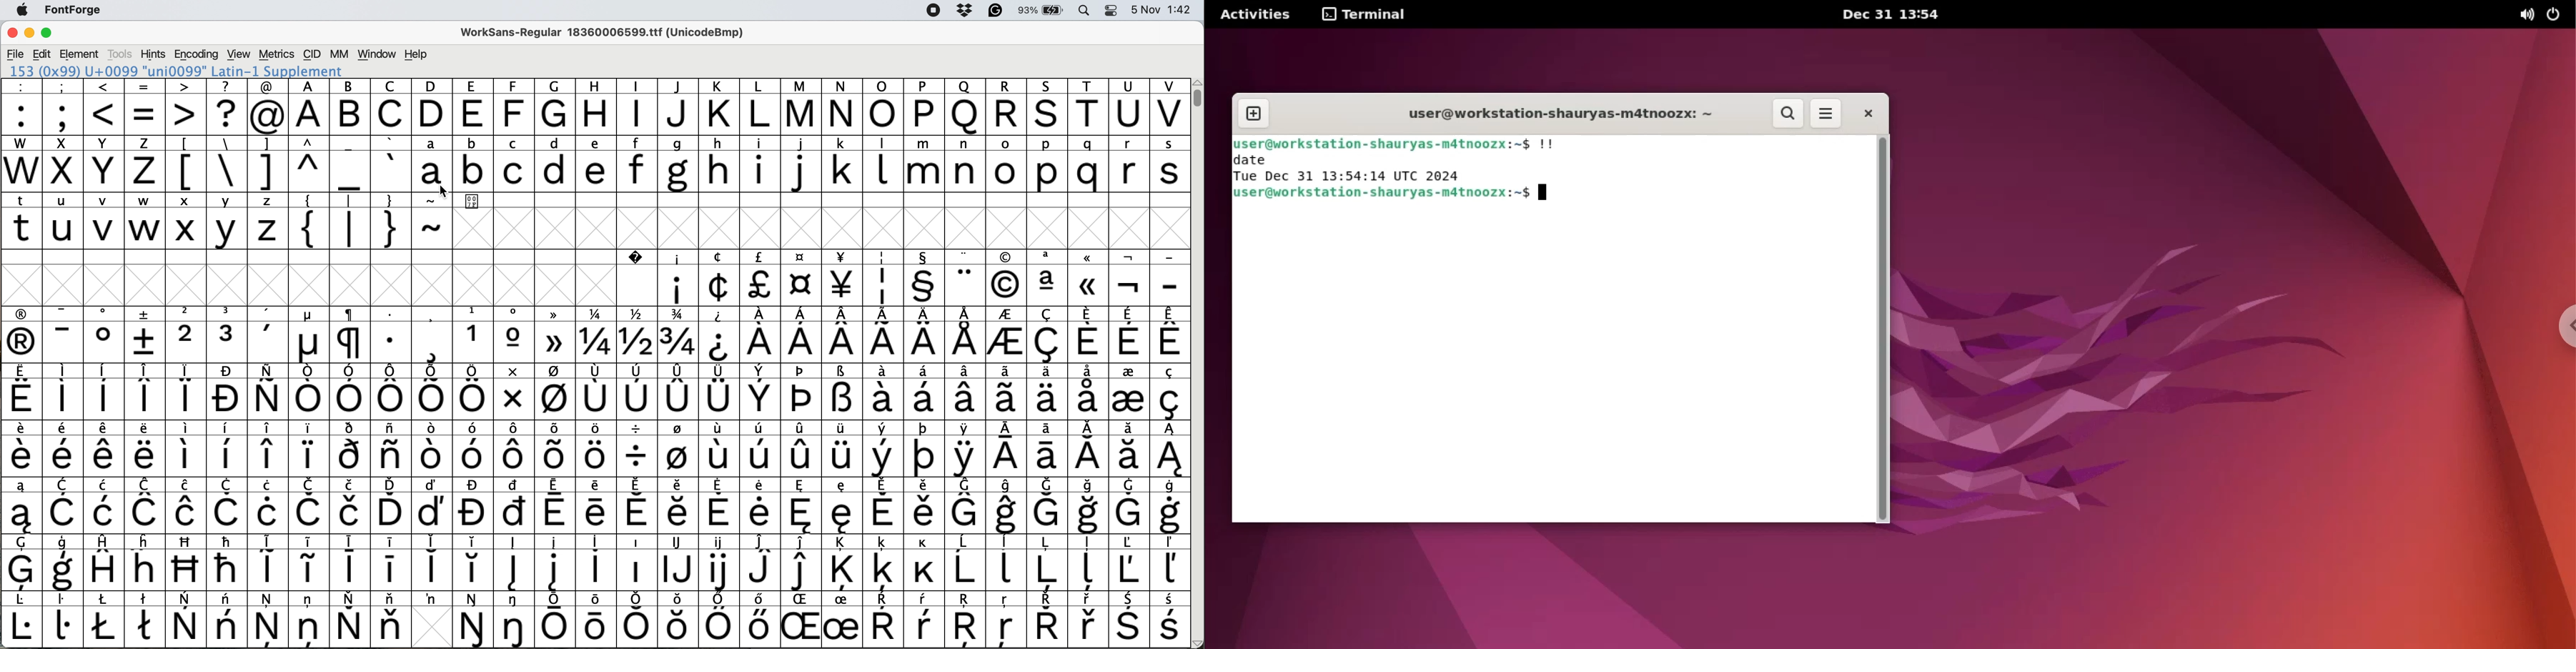  Describe the element at coordinates (679, 107) in the screenshot. I see `J` at that location.